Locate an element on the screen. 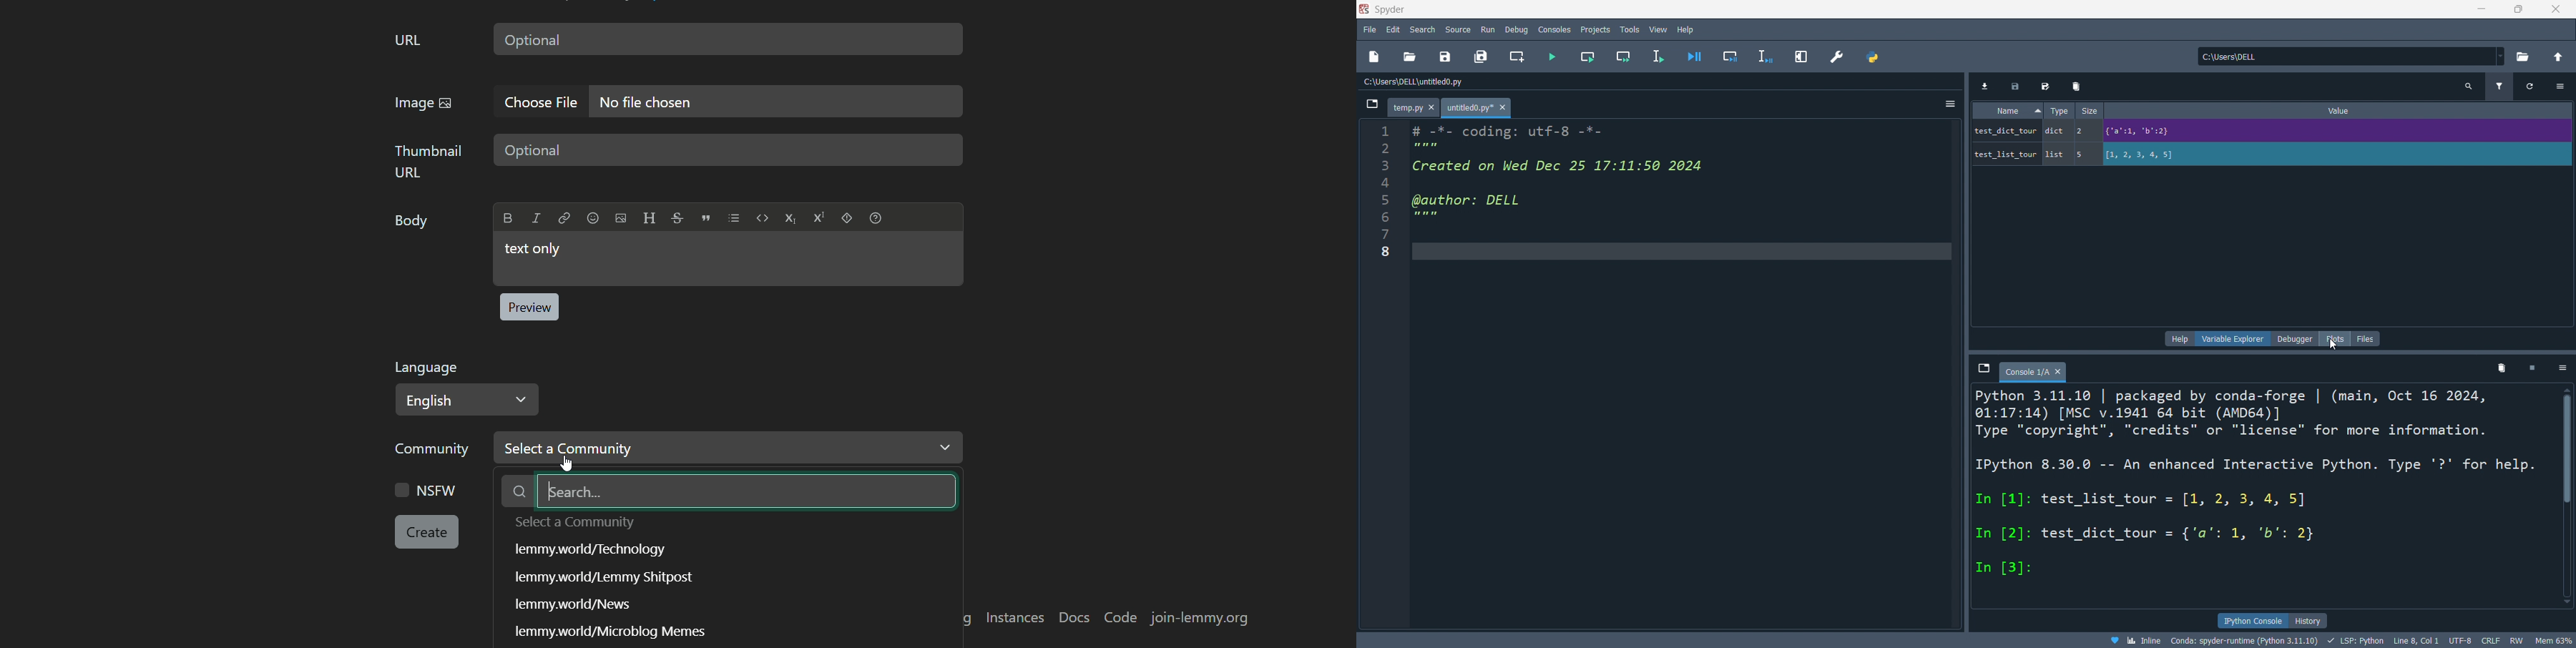 This screenshot has height=672, width=2576. tools is located at coordinates (1630, 29).